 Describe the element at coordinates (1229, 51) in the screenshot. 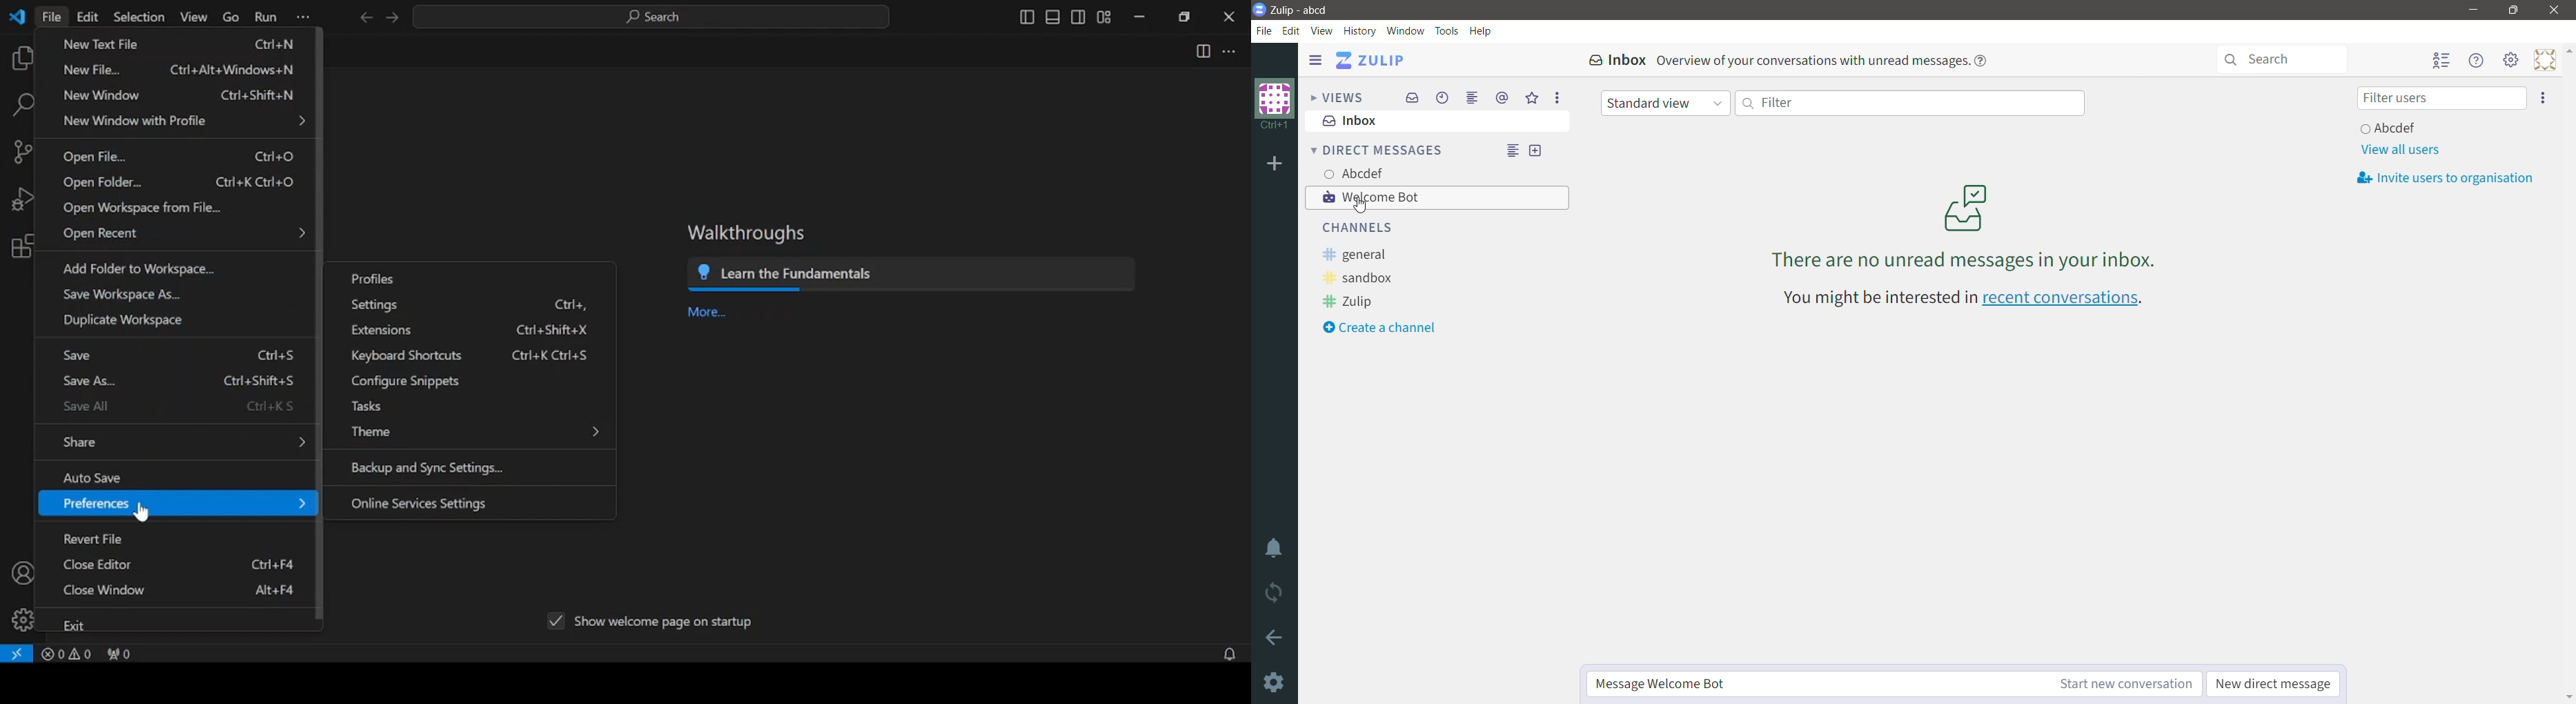

I see `more actions` at that location.